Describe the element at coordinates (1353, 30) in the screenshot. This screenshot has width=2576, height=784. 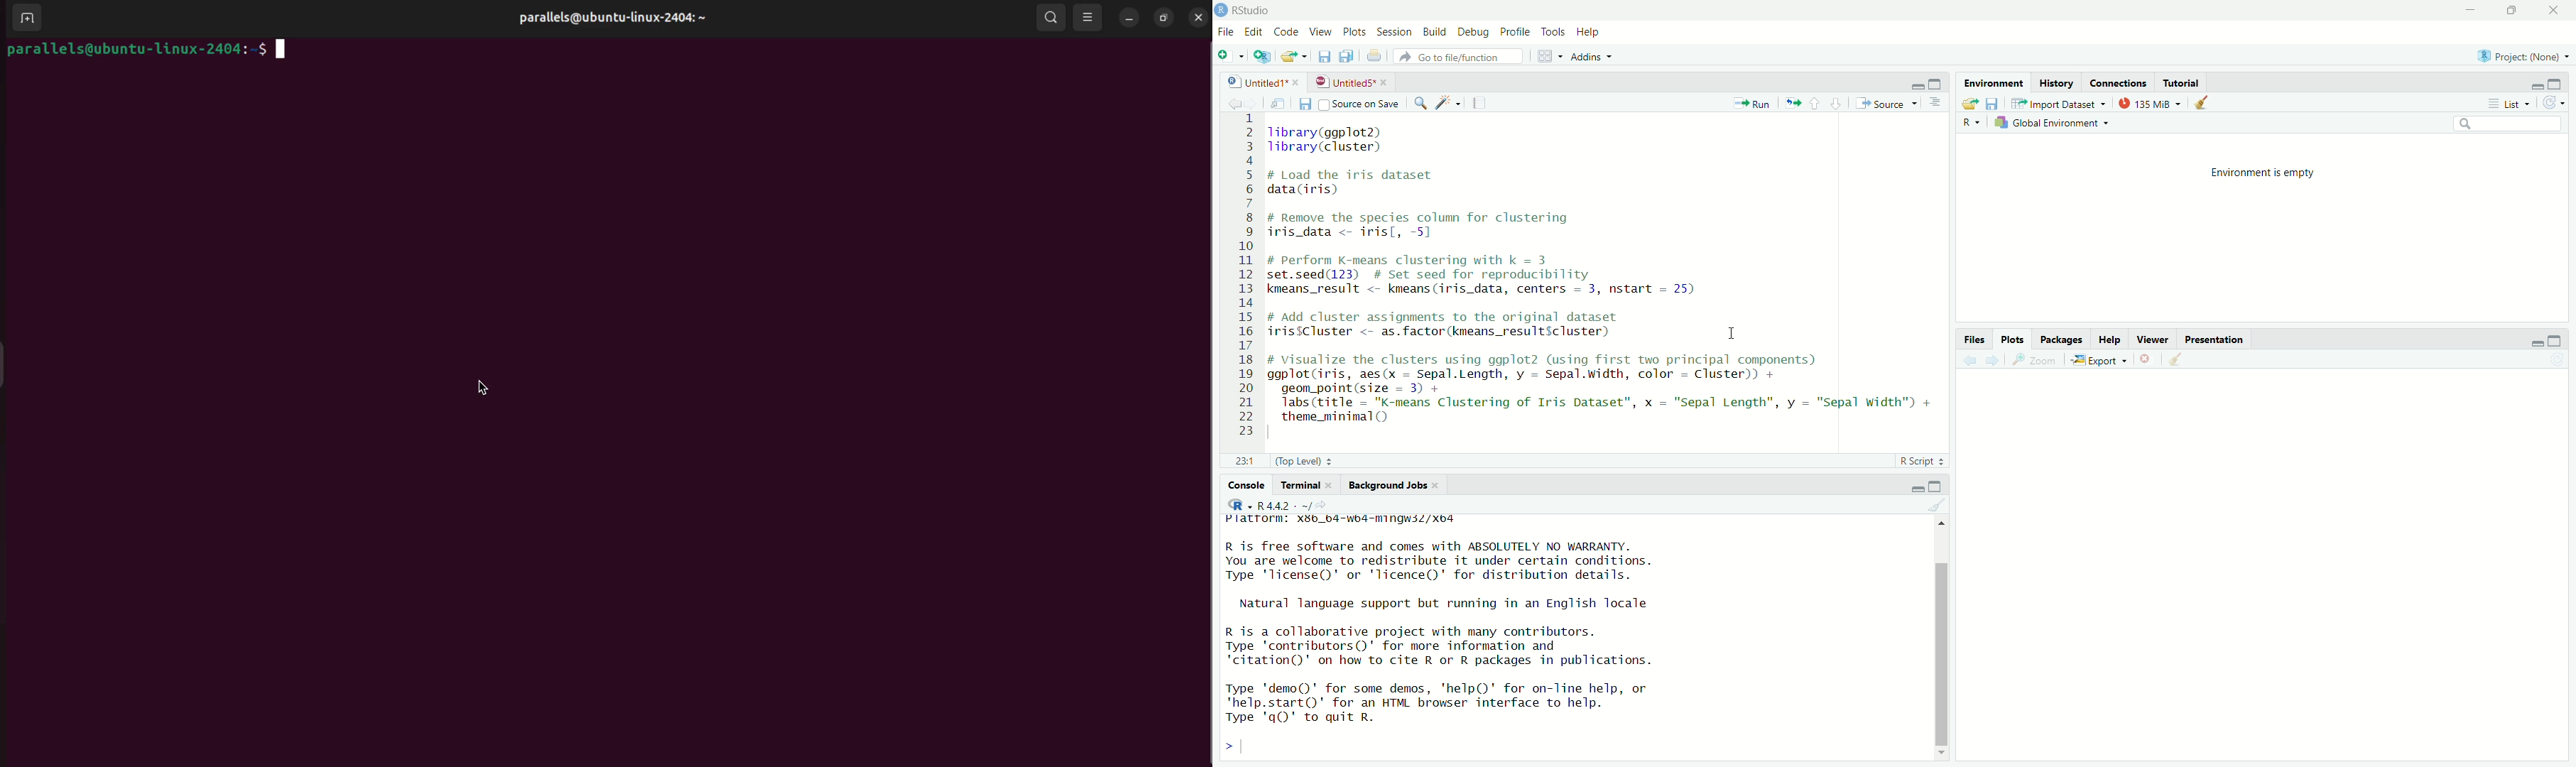
I see `plots` at that location.